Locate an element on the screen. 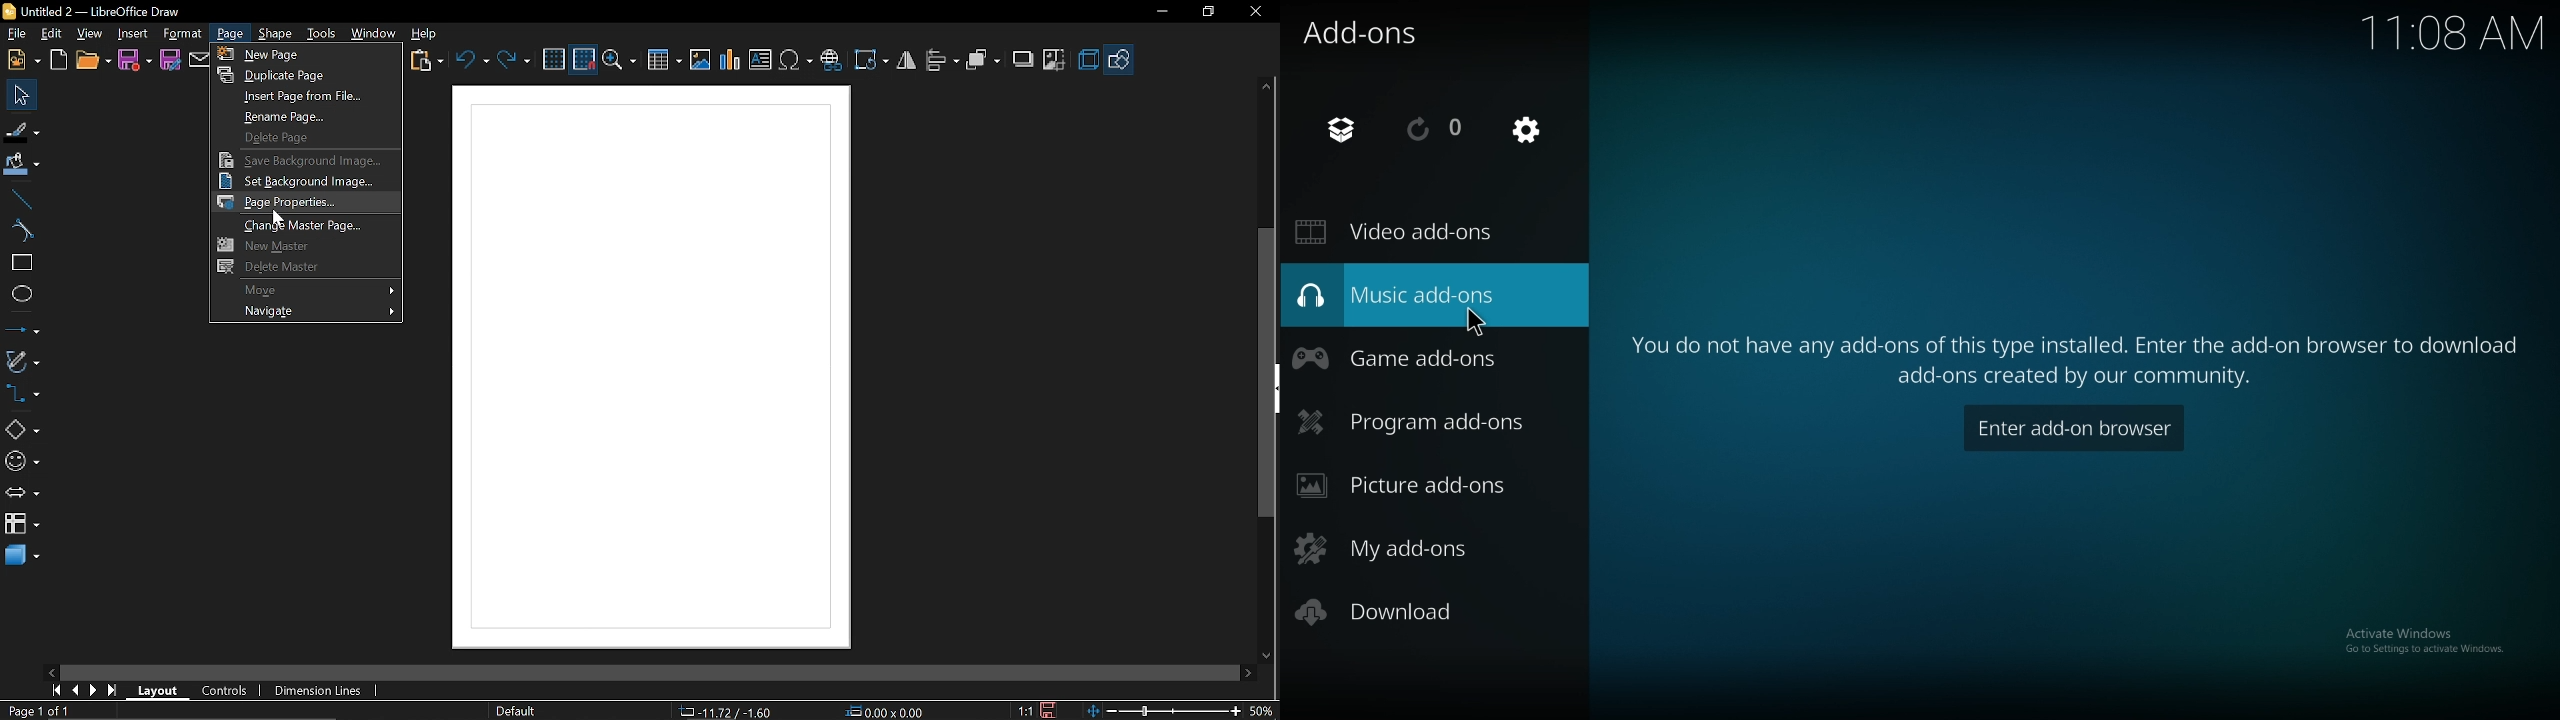 Image resolution: width=2576 pixels, height=728 pixels. Redo is located at coordinates (514, 62).